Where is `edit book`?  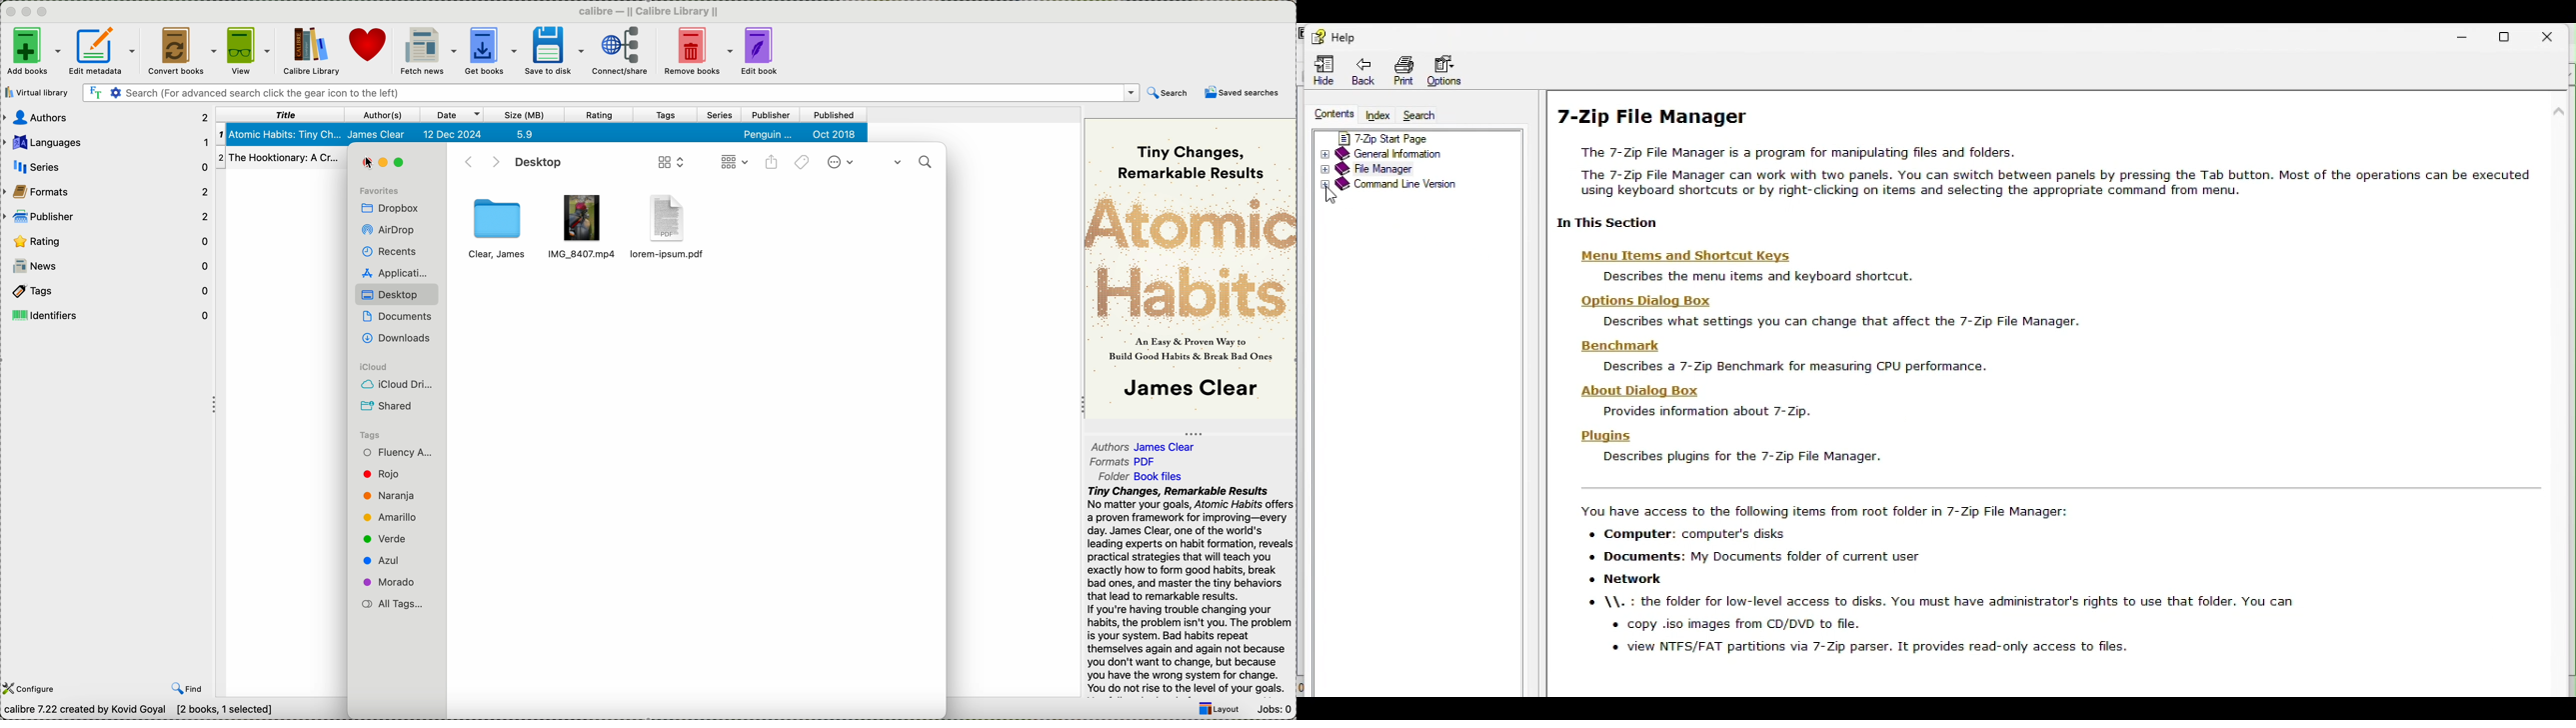 edit book is located at coordinates (761, 52).